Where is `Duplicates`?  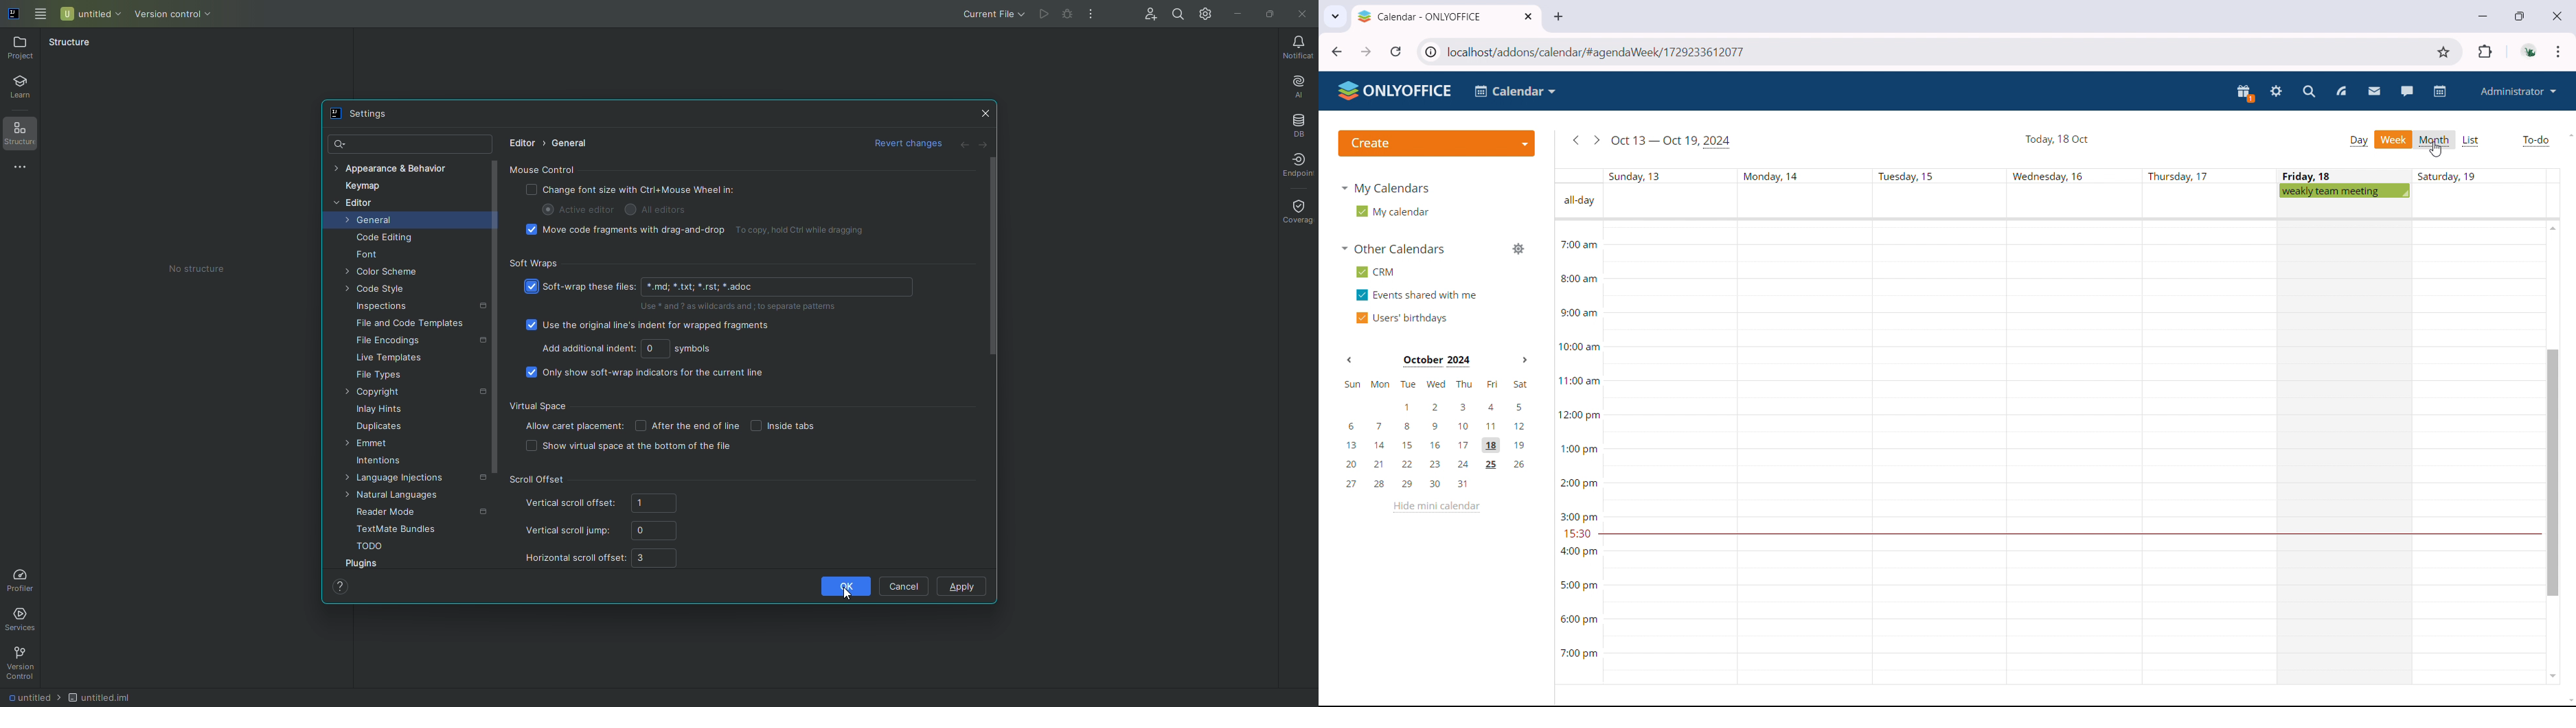 Duplicates is located at coordinates (380, 427).